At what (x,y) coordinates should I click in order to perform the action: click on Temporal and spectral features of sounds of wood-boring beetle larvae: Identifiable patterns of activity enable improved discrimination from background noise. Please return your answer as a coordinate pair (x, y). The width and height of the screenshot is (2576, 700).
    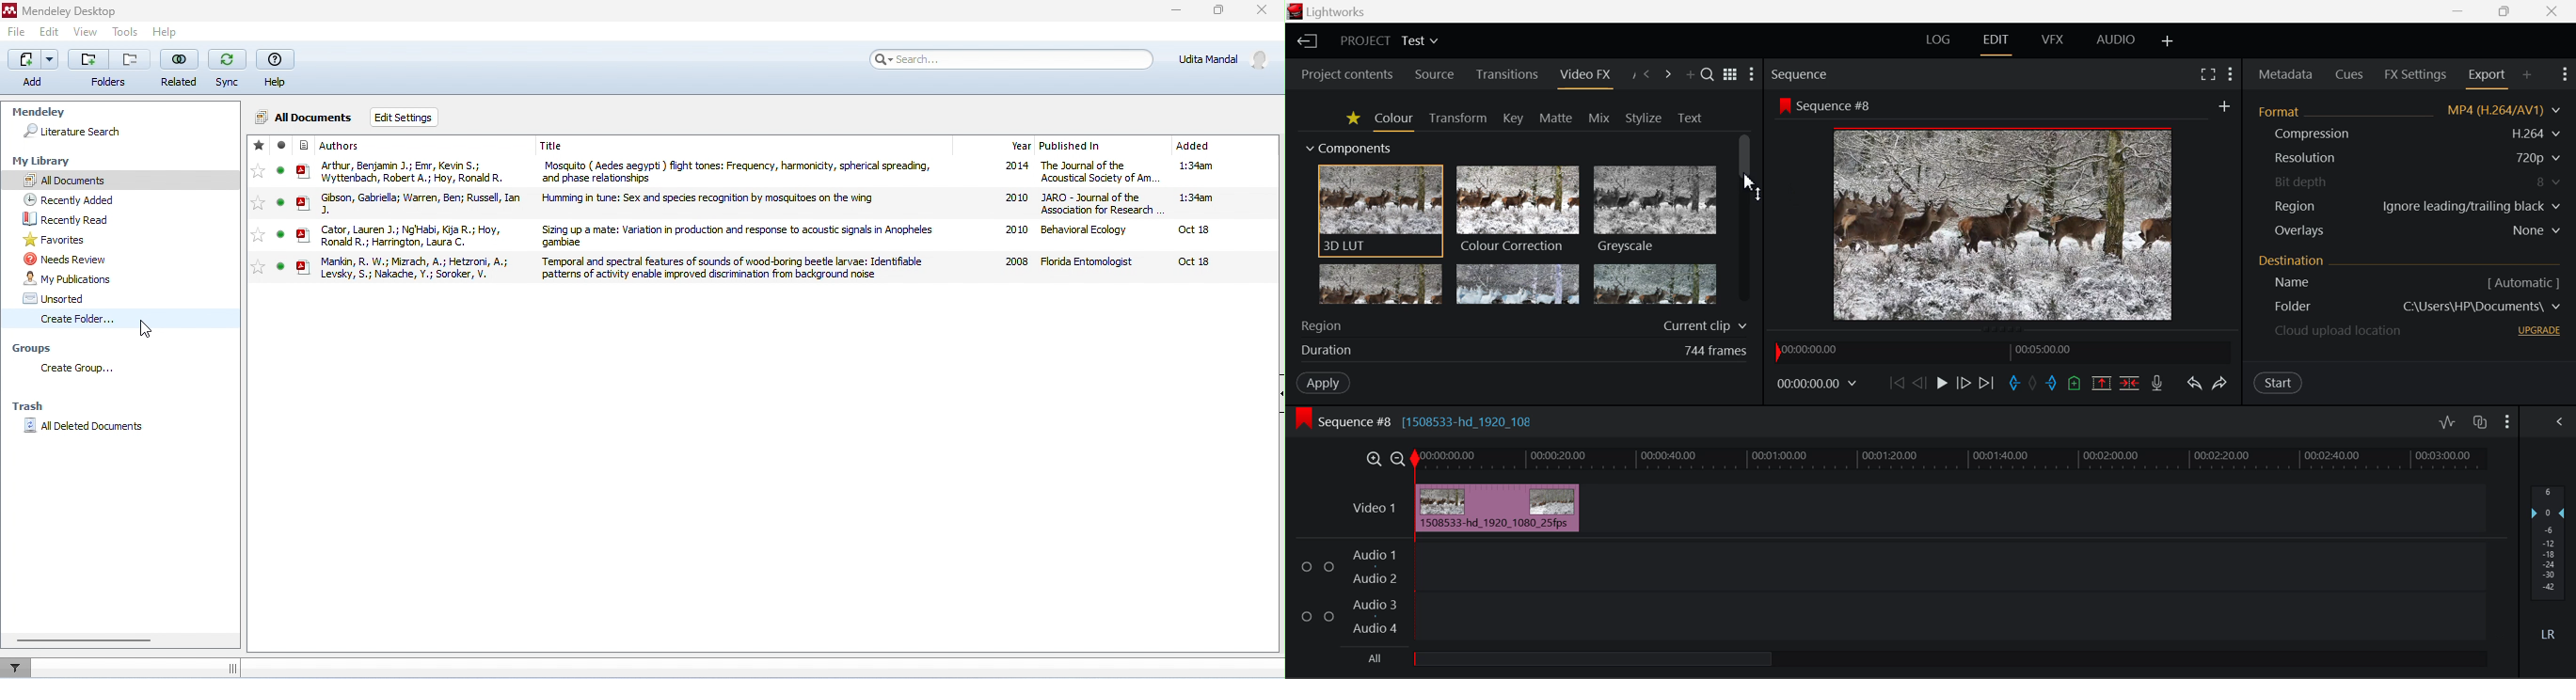
    Looking at the image, I should click on (741, 269).